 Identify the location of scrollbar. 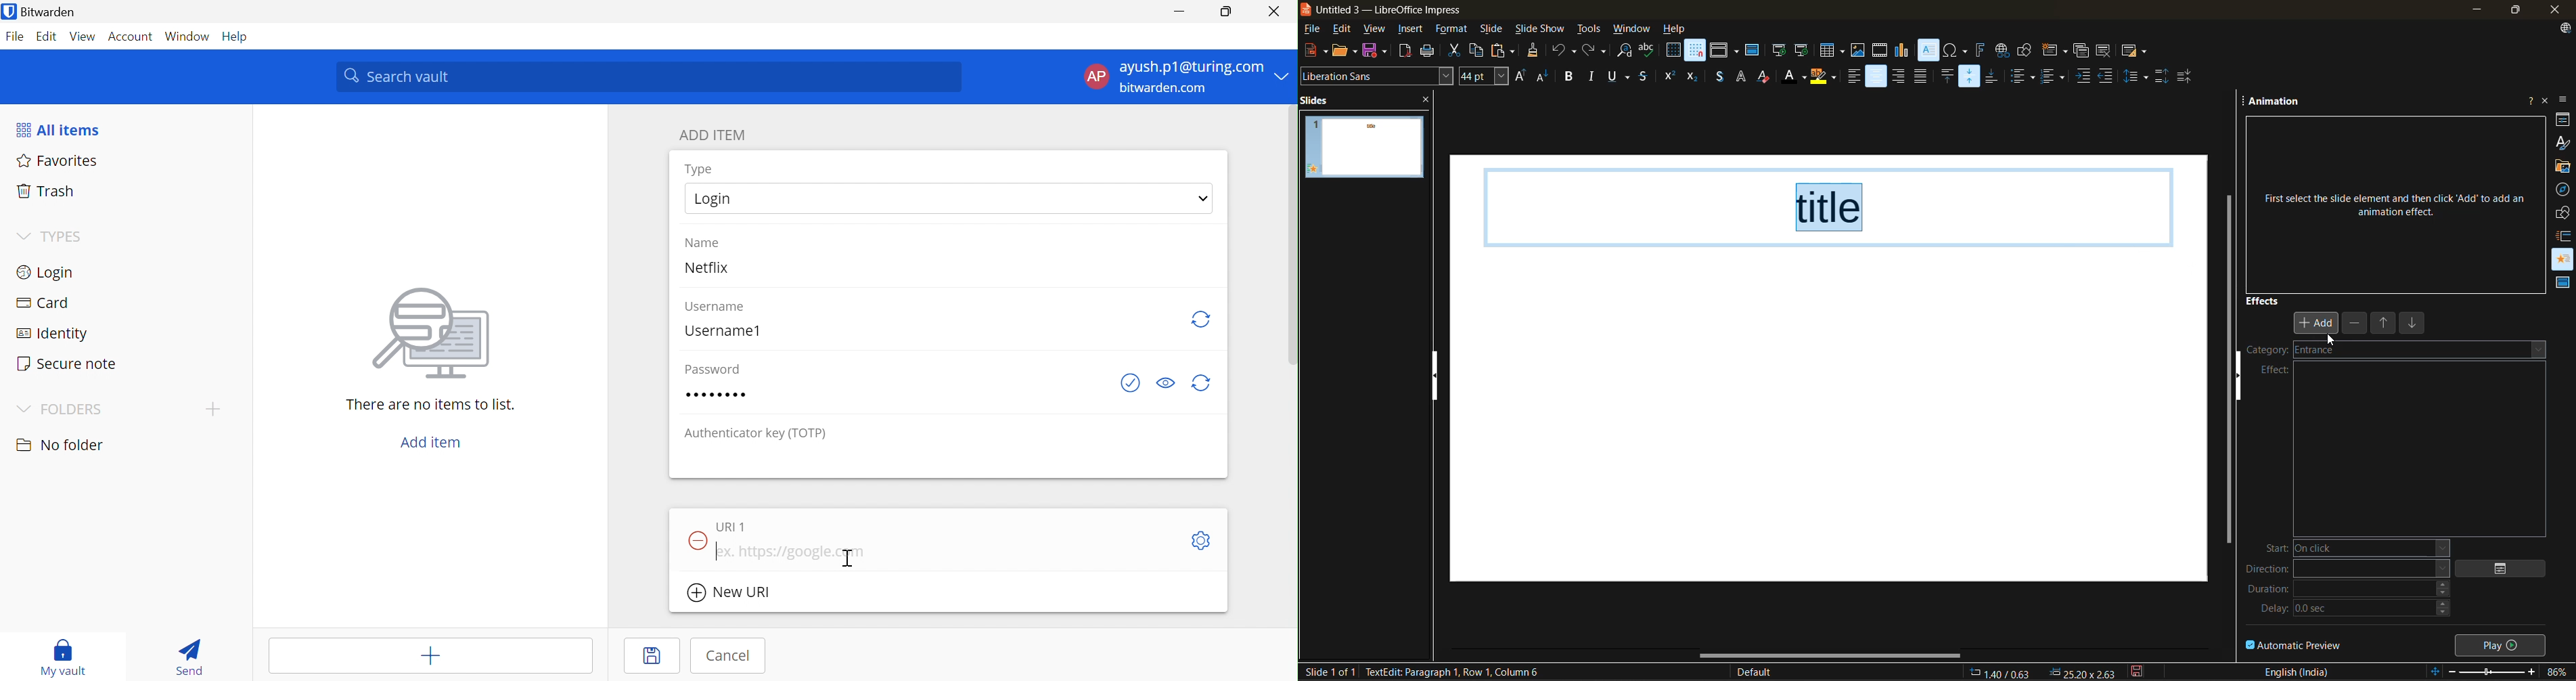
(1292, 234).